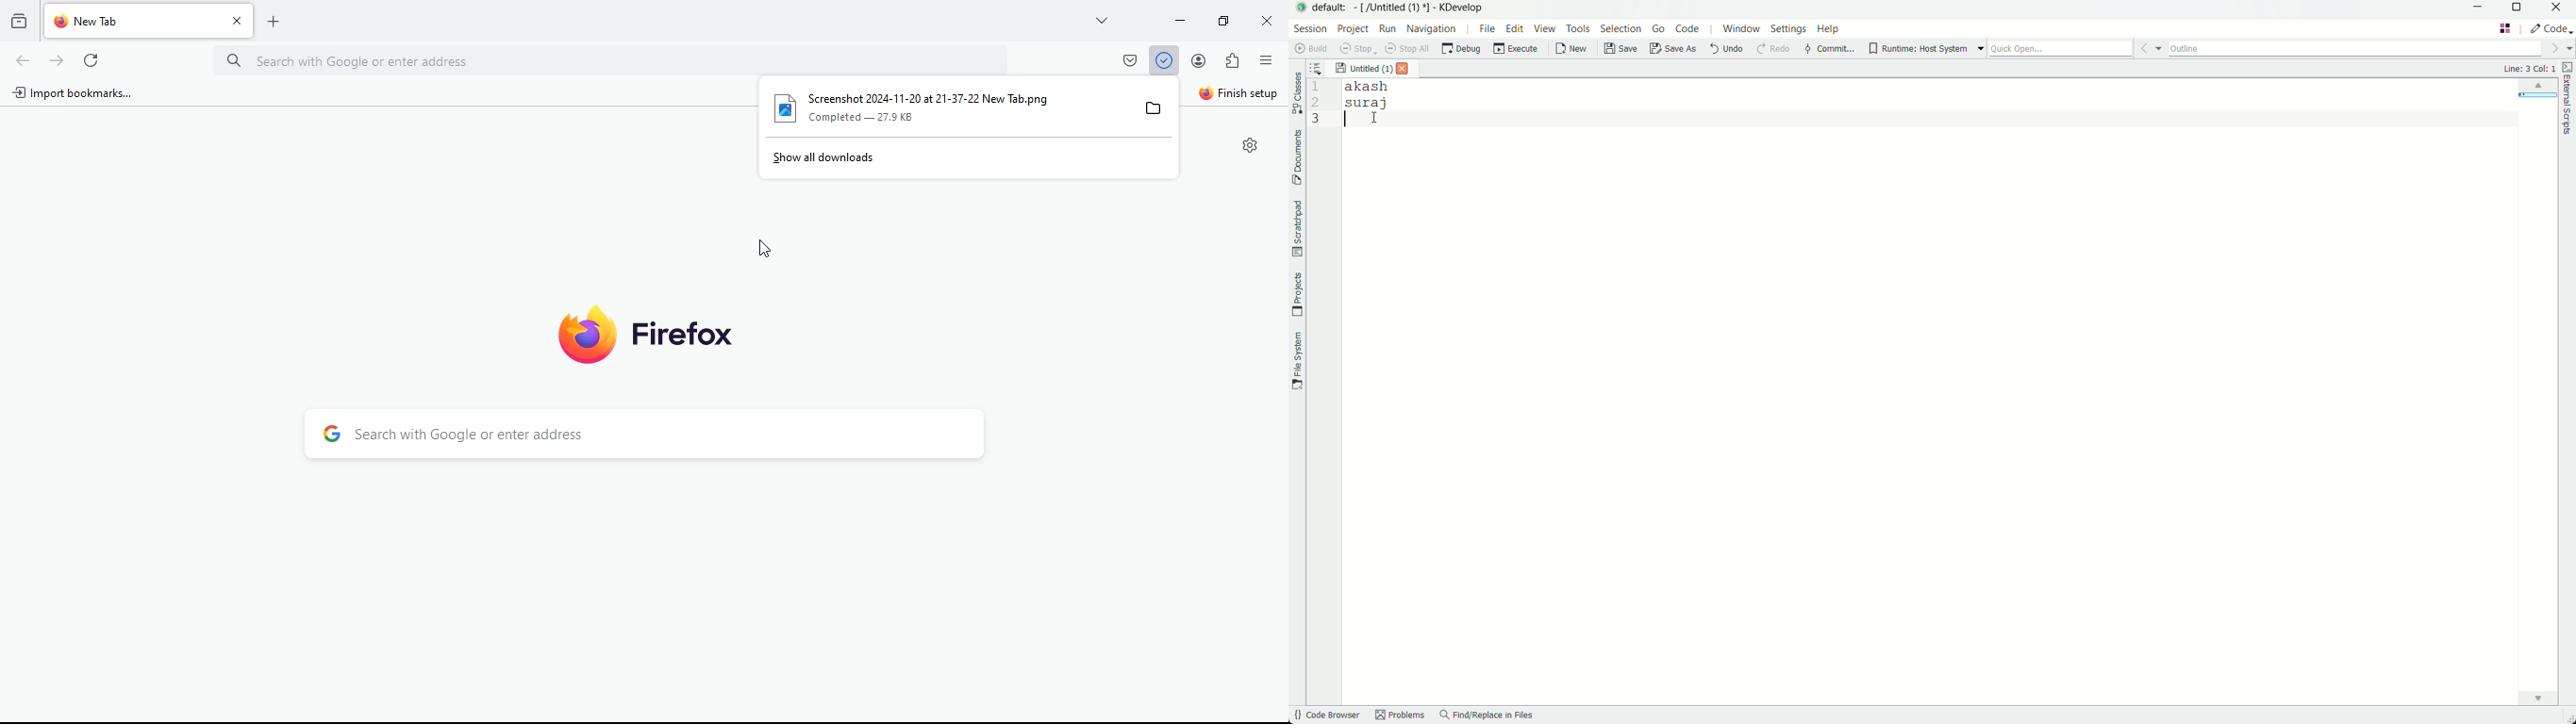 This screenshot has height=728, width=2576. Describe the element at coordinates (17, 19) in the screenshot. I see `history` at that location.